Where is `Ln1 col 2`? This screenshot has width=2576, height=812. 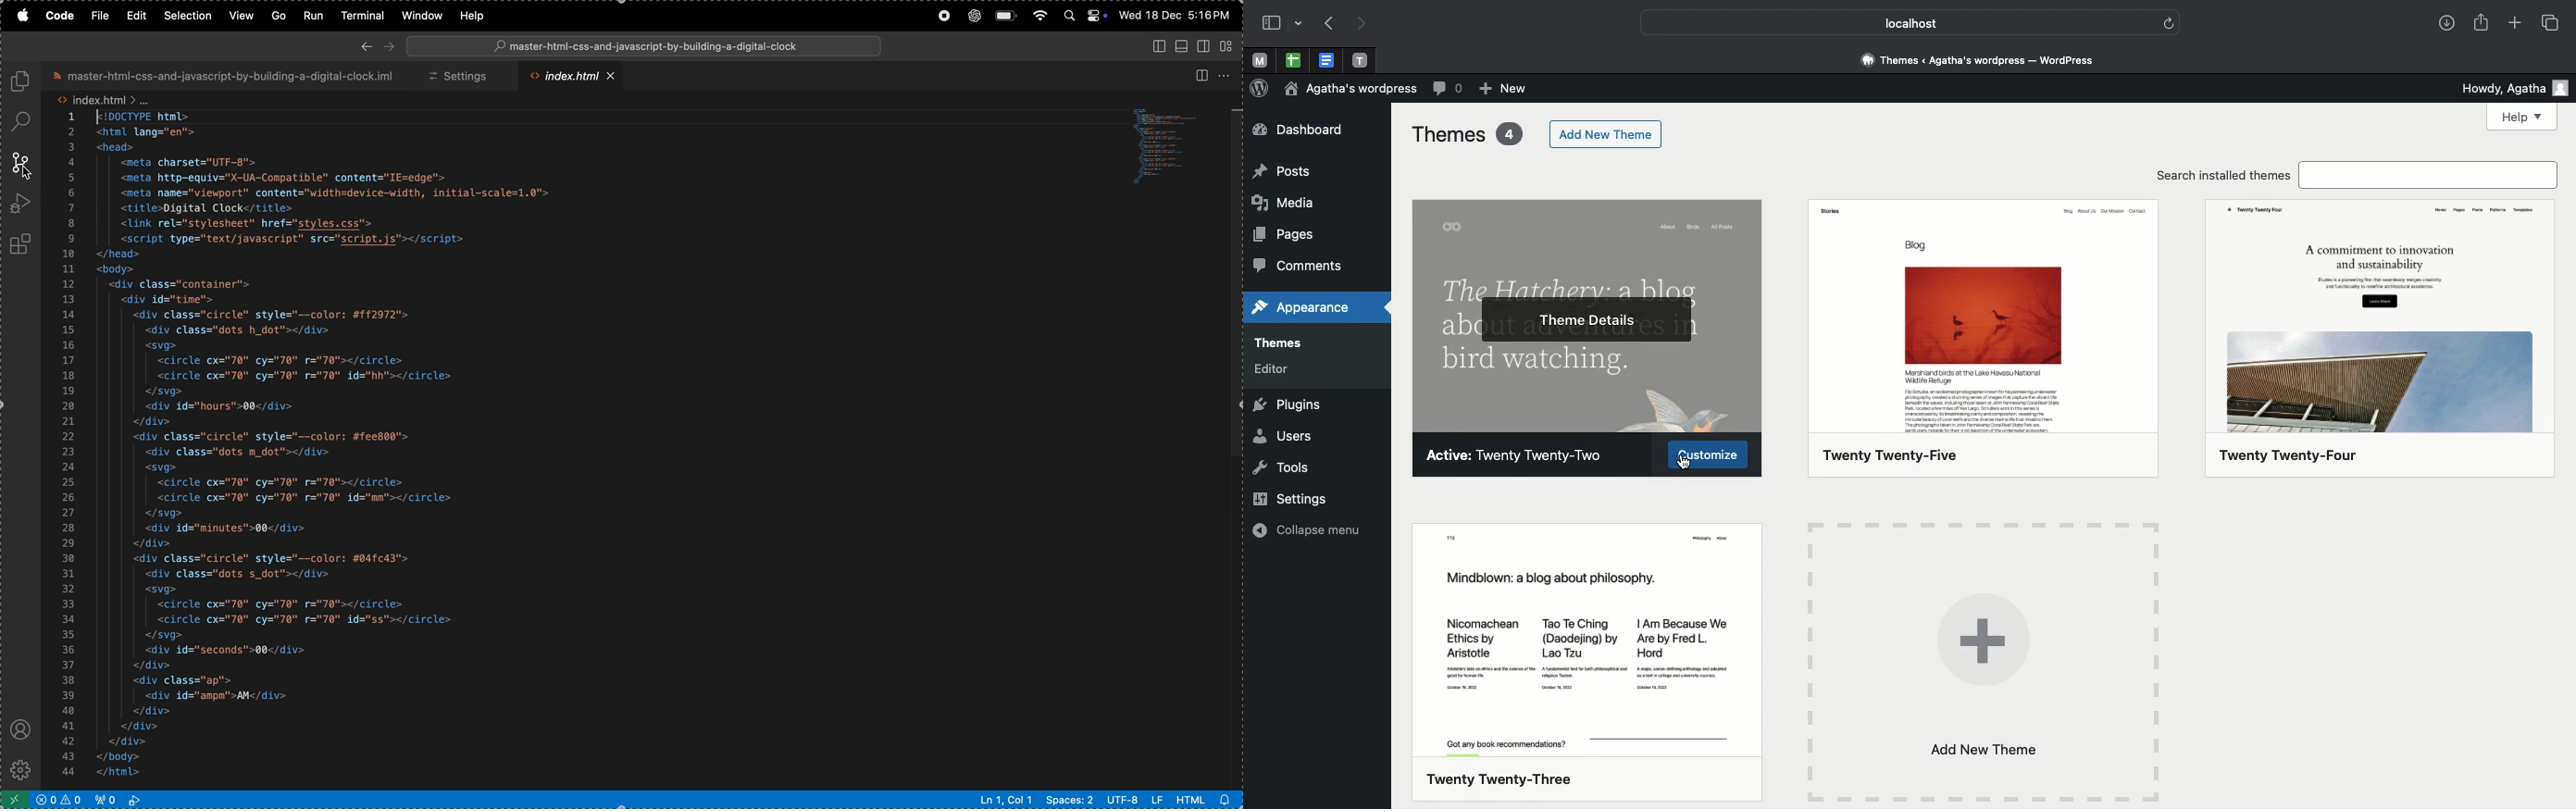 Ln1 col 2 is located at coordinates (1006, 801).